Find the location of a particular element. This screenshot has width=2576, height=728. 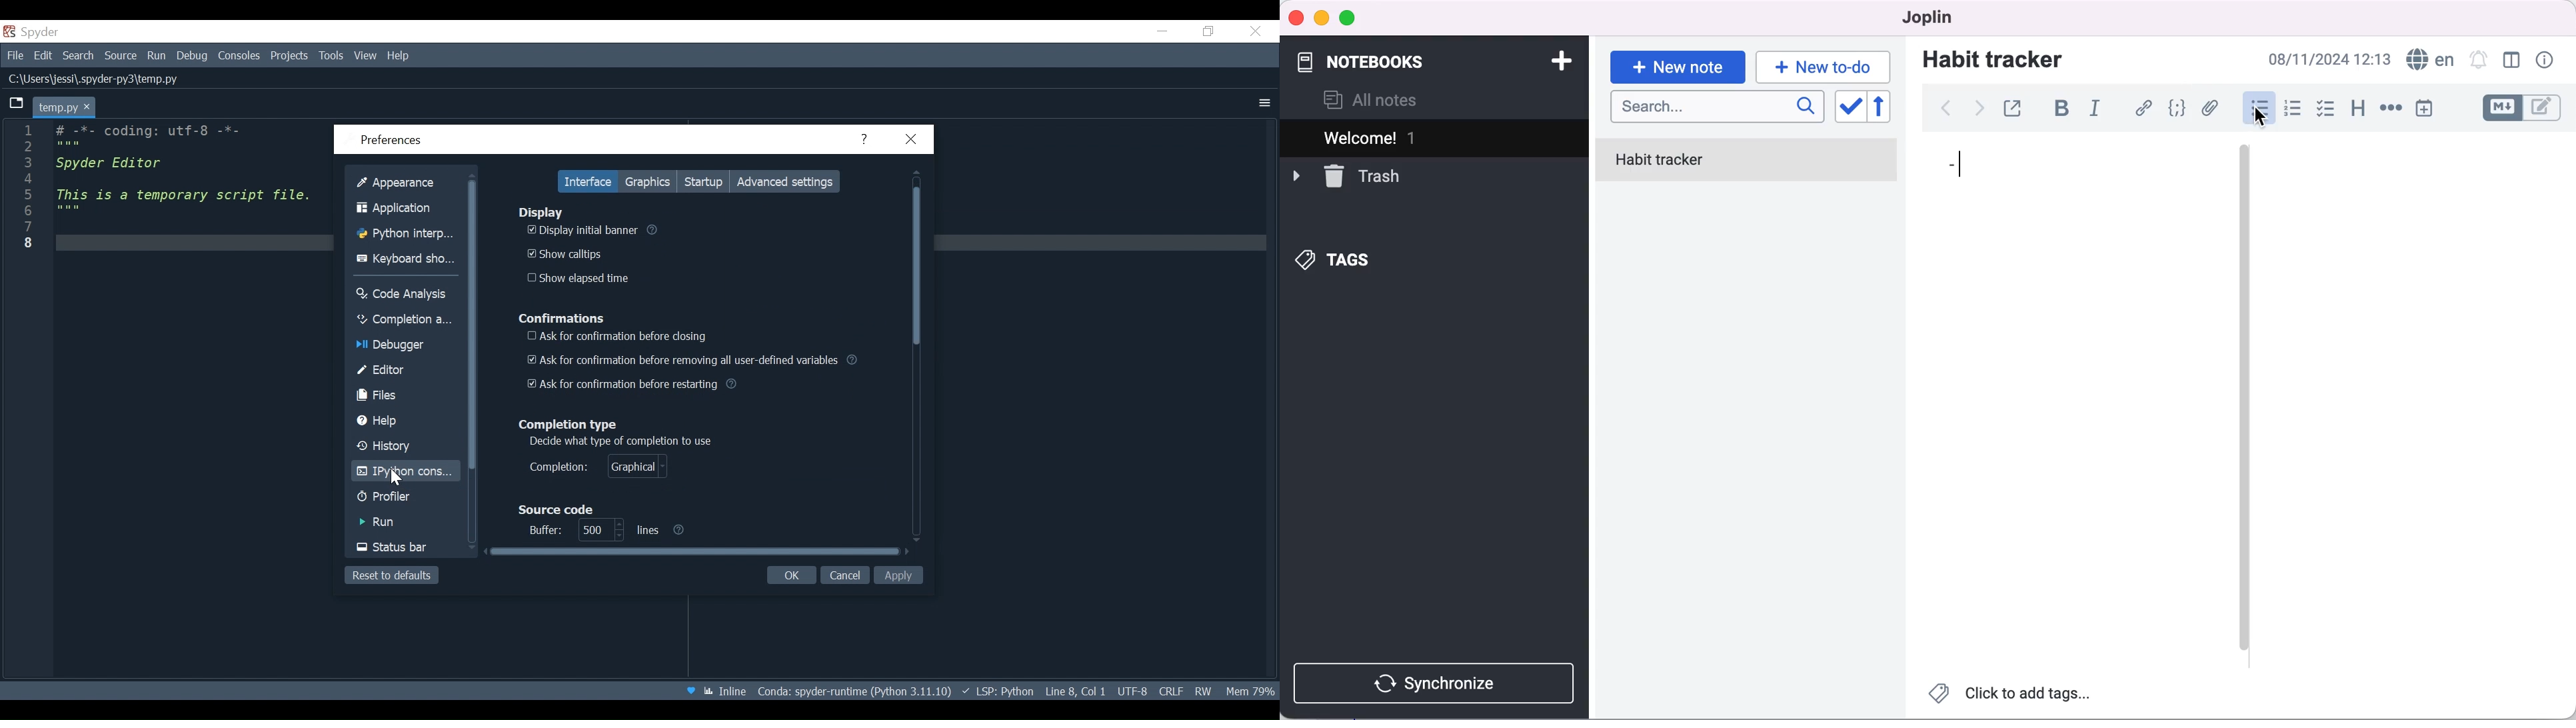

 is located at coordinates (186, 185).